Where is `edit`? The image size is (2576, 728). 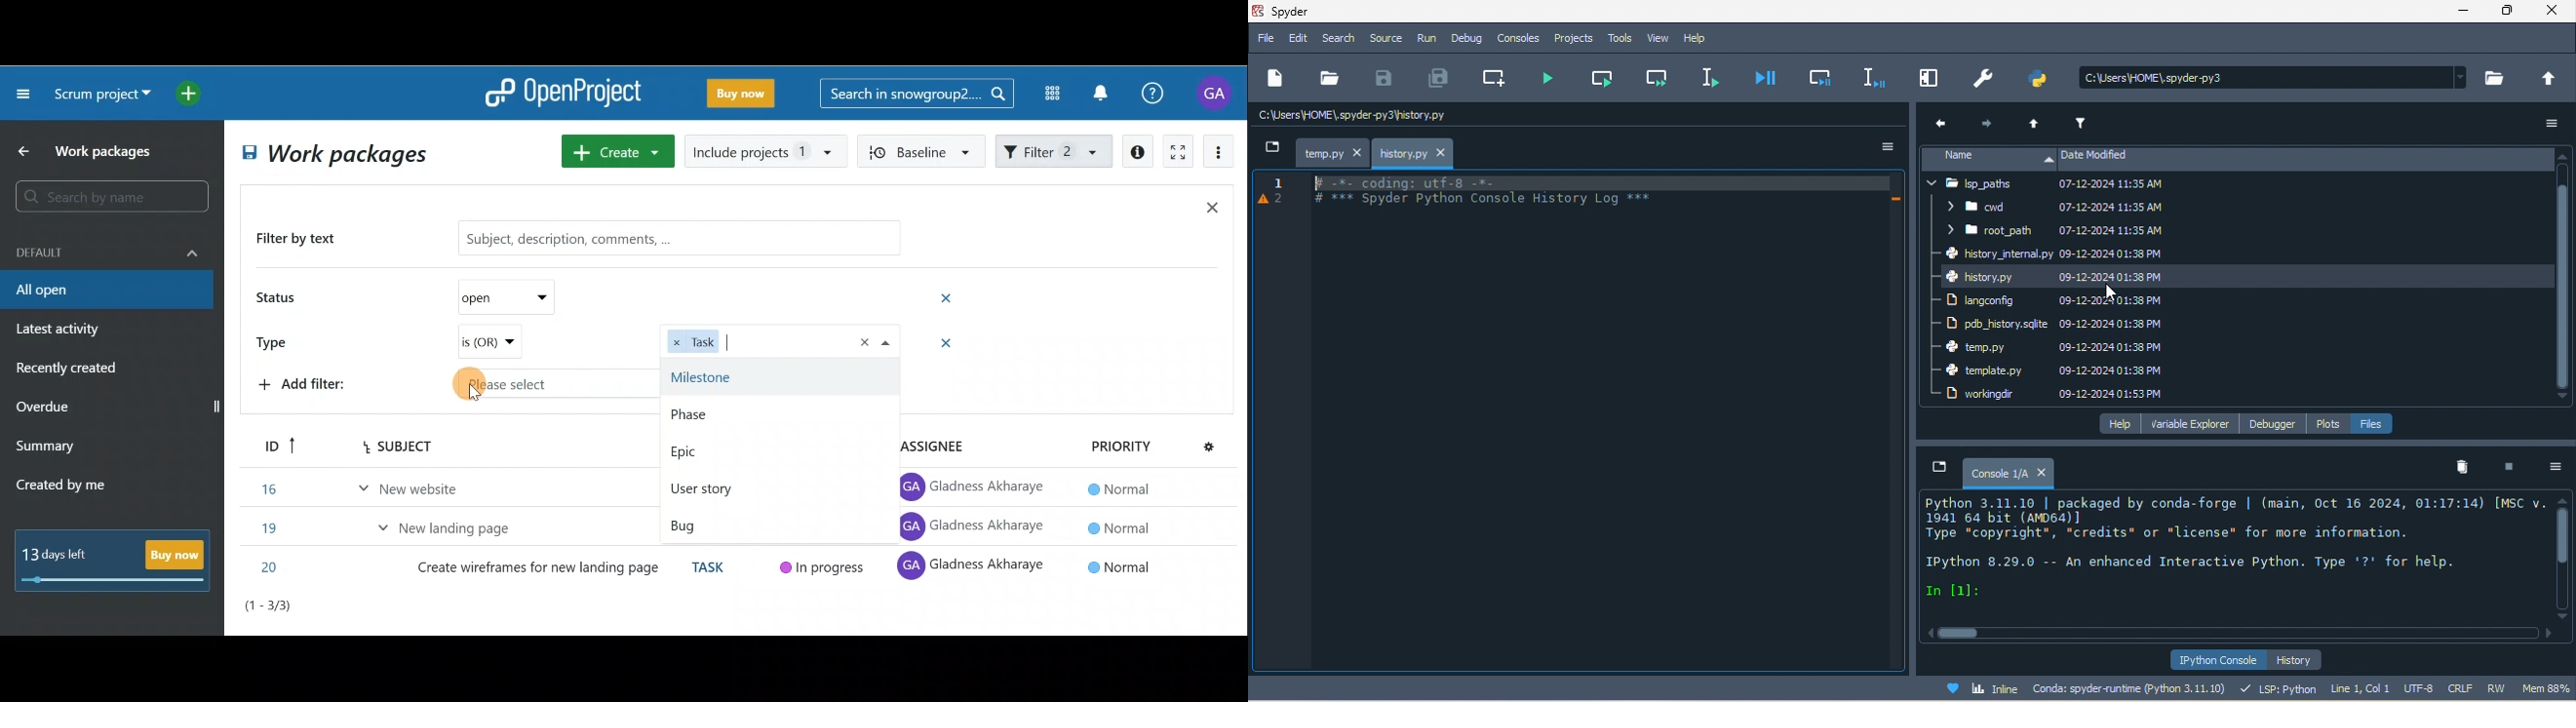
edit is located at coordinates (1297, 39).